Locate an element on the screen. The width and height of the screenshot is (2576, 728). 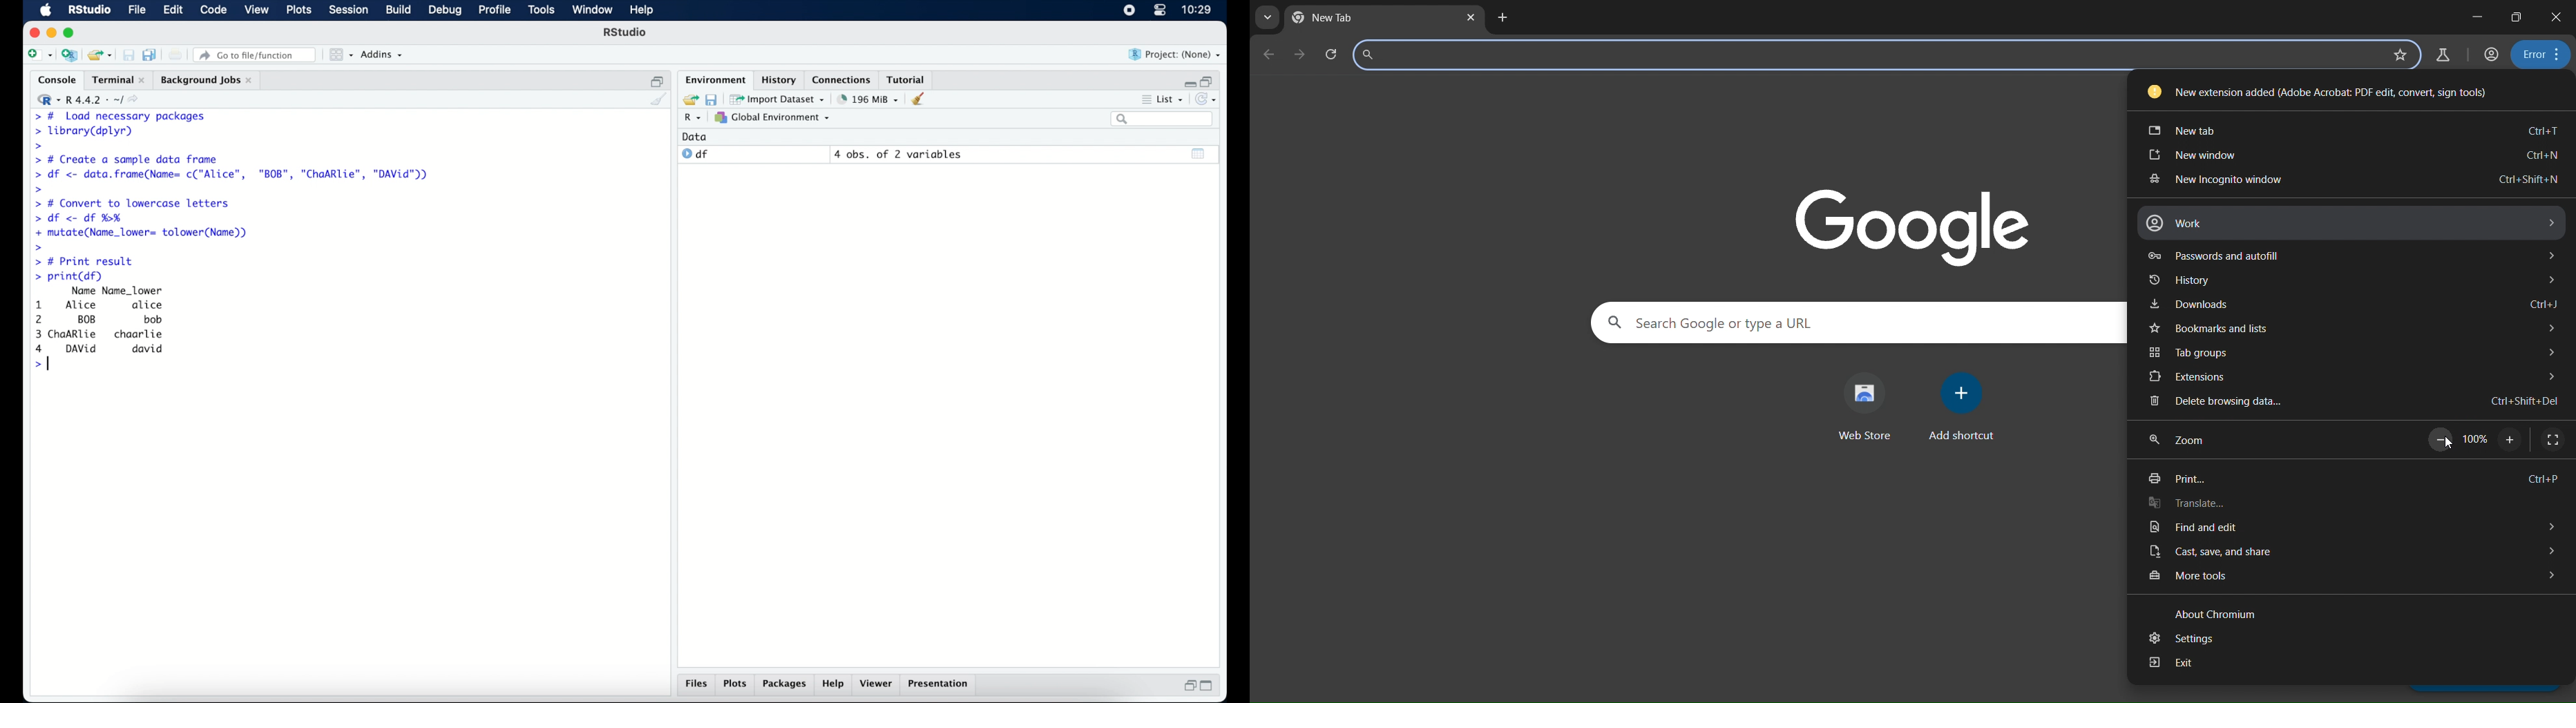
background jobs is located at coordinates (206, 80).